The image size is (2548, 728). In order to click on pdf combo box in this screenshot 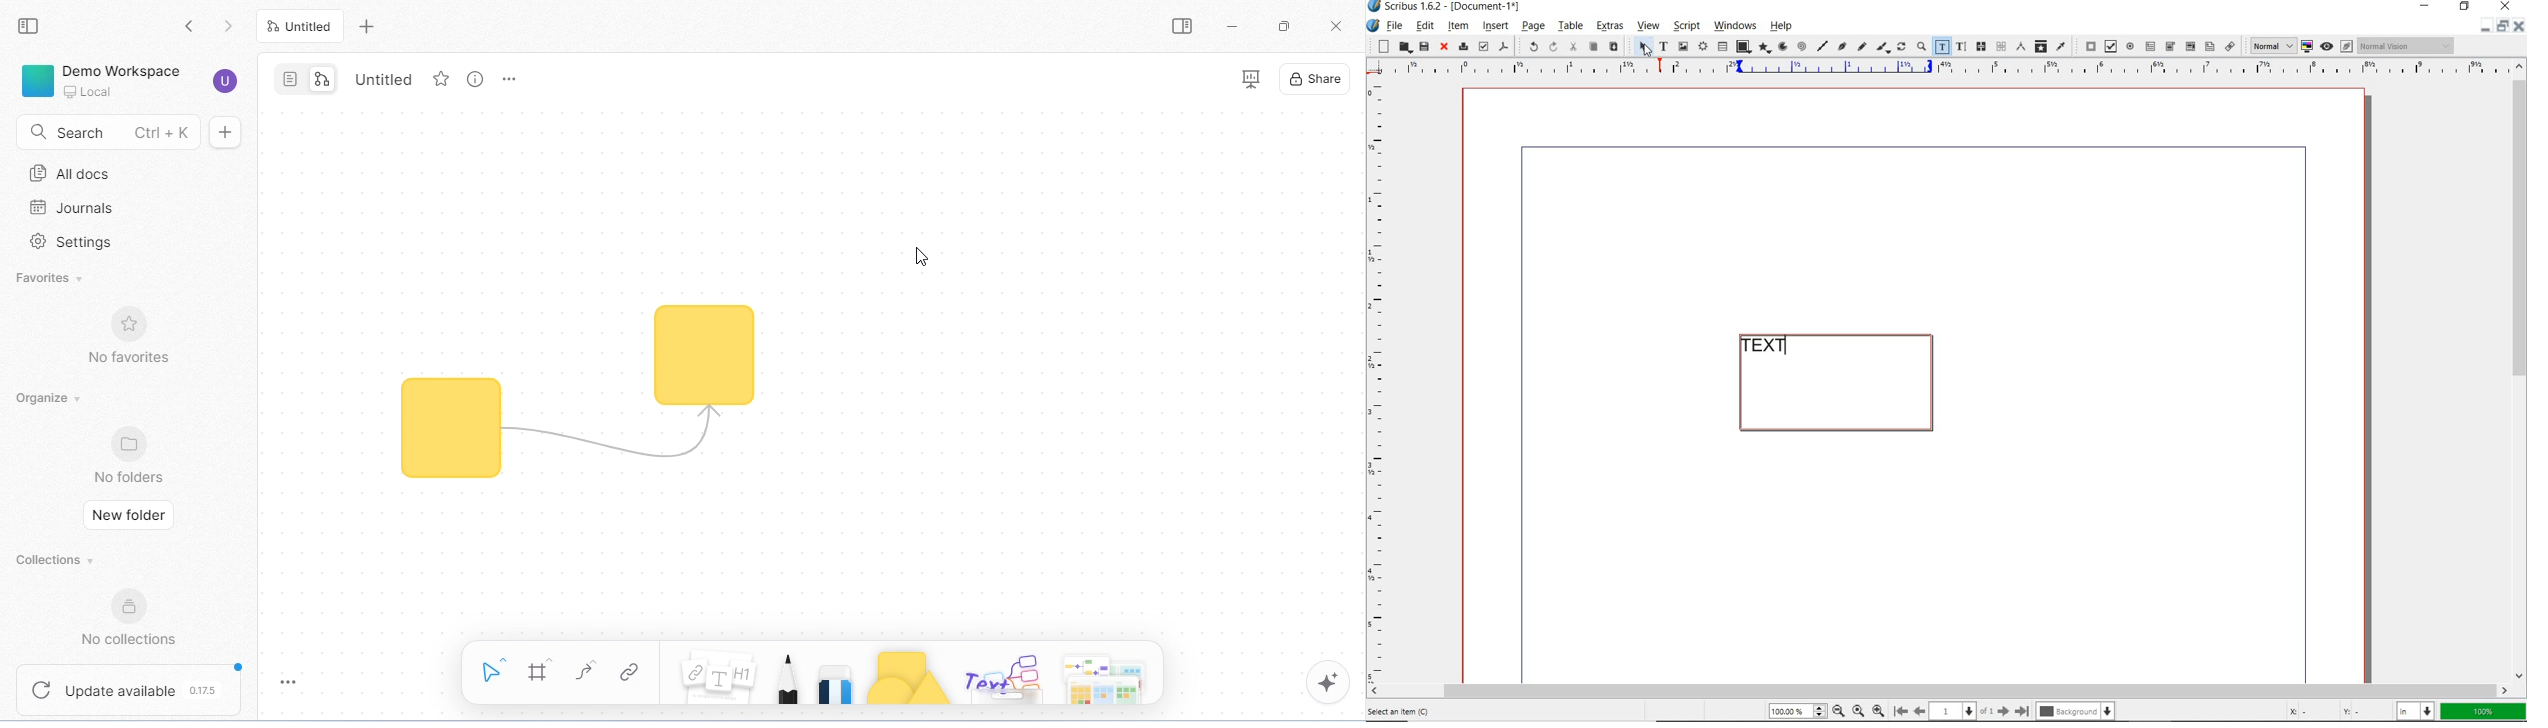, I will do `click(2170, 47)`.